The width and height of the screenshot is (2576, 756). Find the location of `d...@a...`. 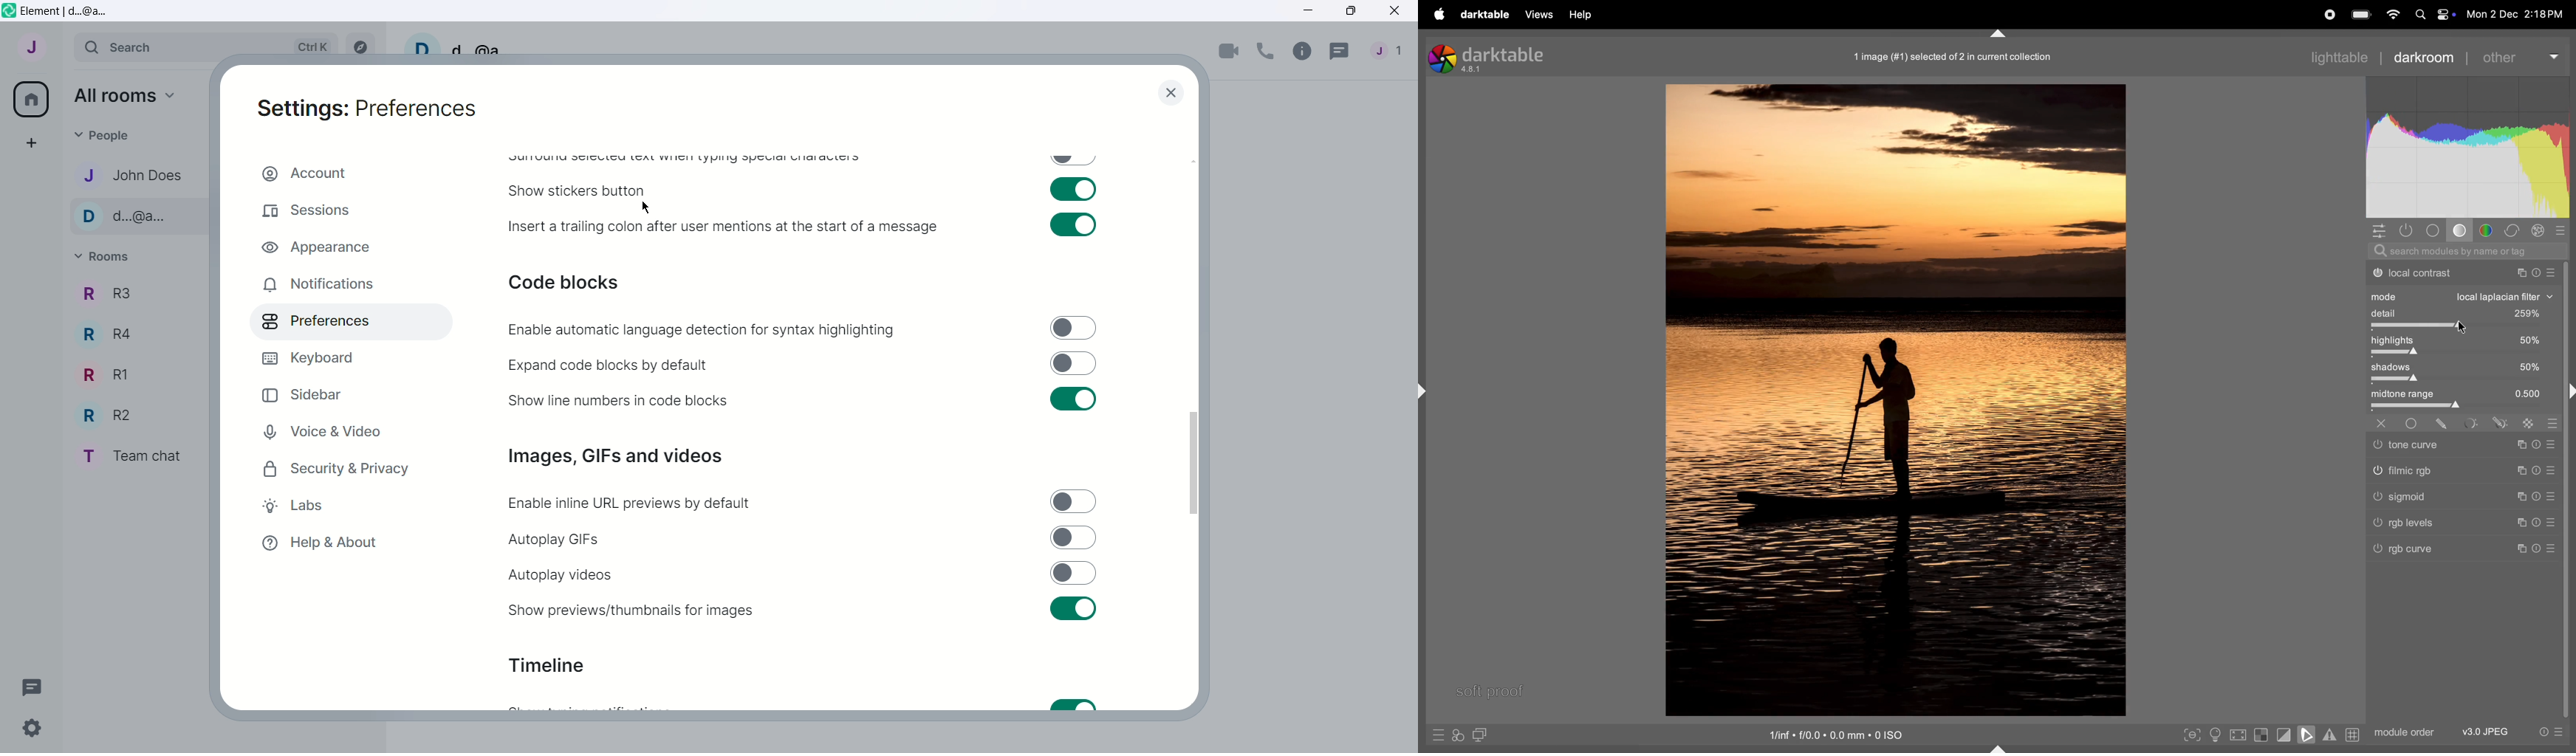

d...@a... is located at coordinates (488, 47).